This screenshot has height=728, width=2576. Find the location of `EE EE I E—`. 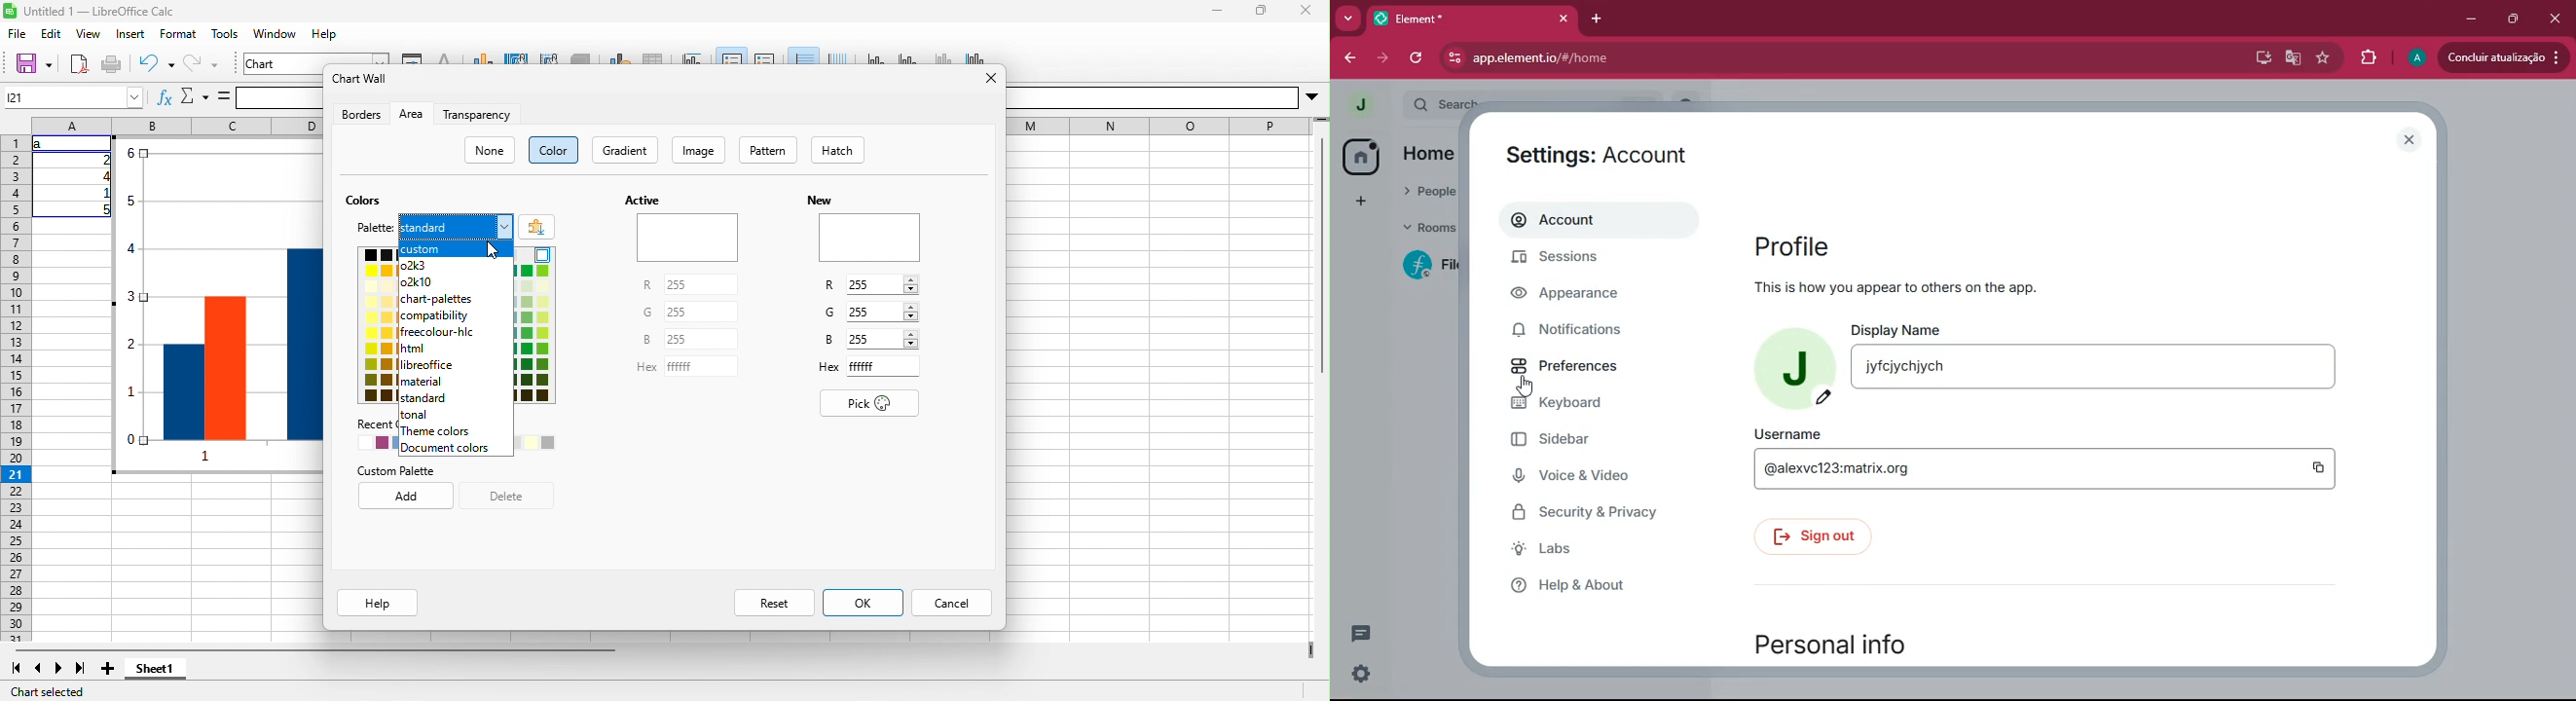

EE EE I E— is located at coordinates (1159, 127).